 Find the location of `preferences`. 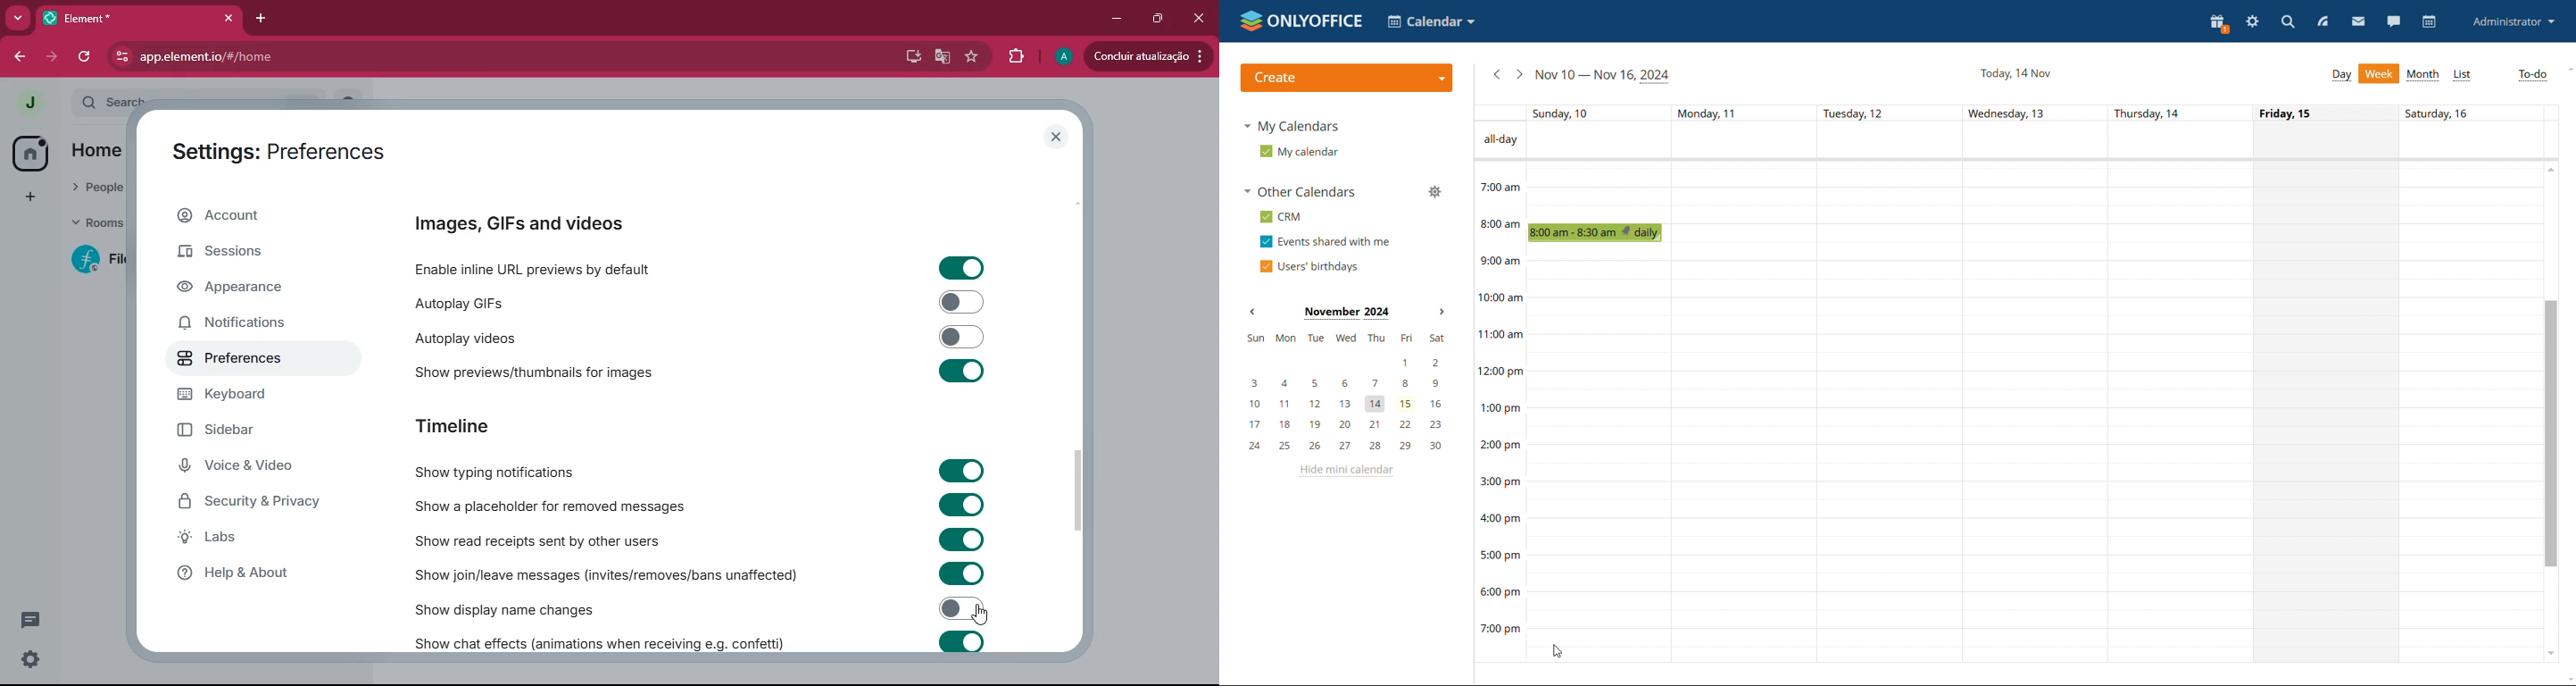

preferences is located at coordinates (233, 358).